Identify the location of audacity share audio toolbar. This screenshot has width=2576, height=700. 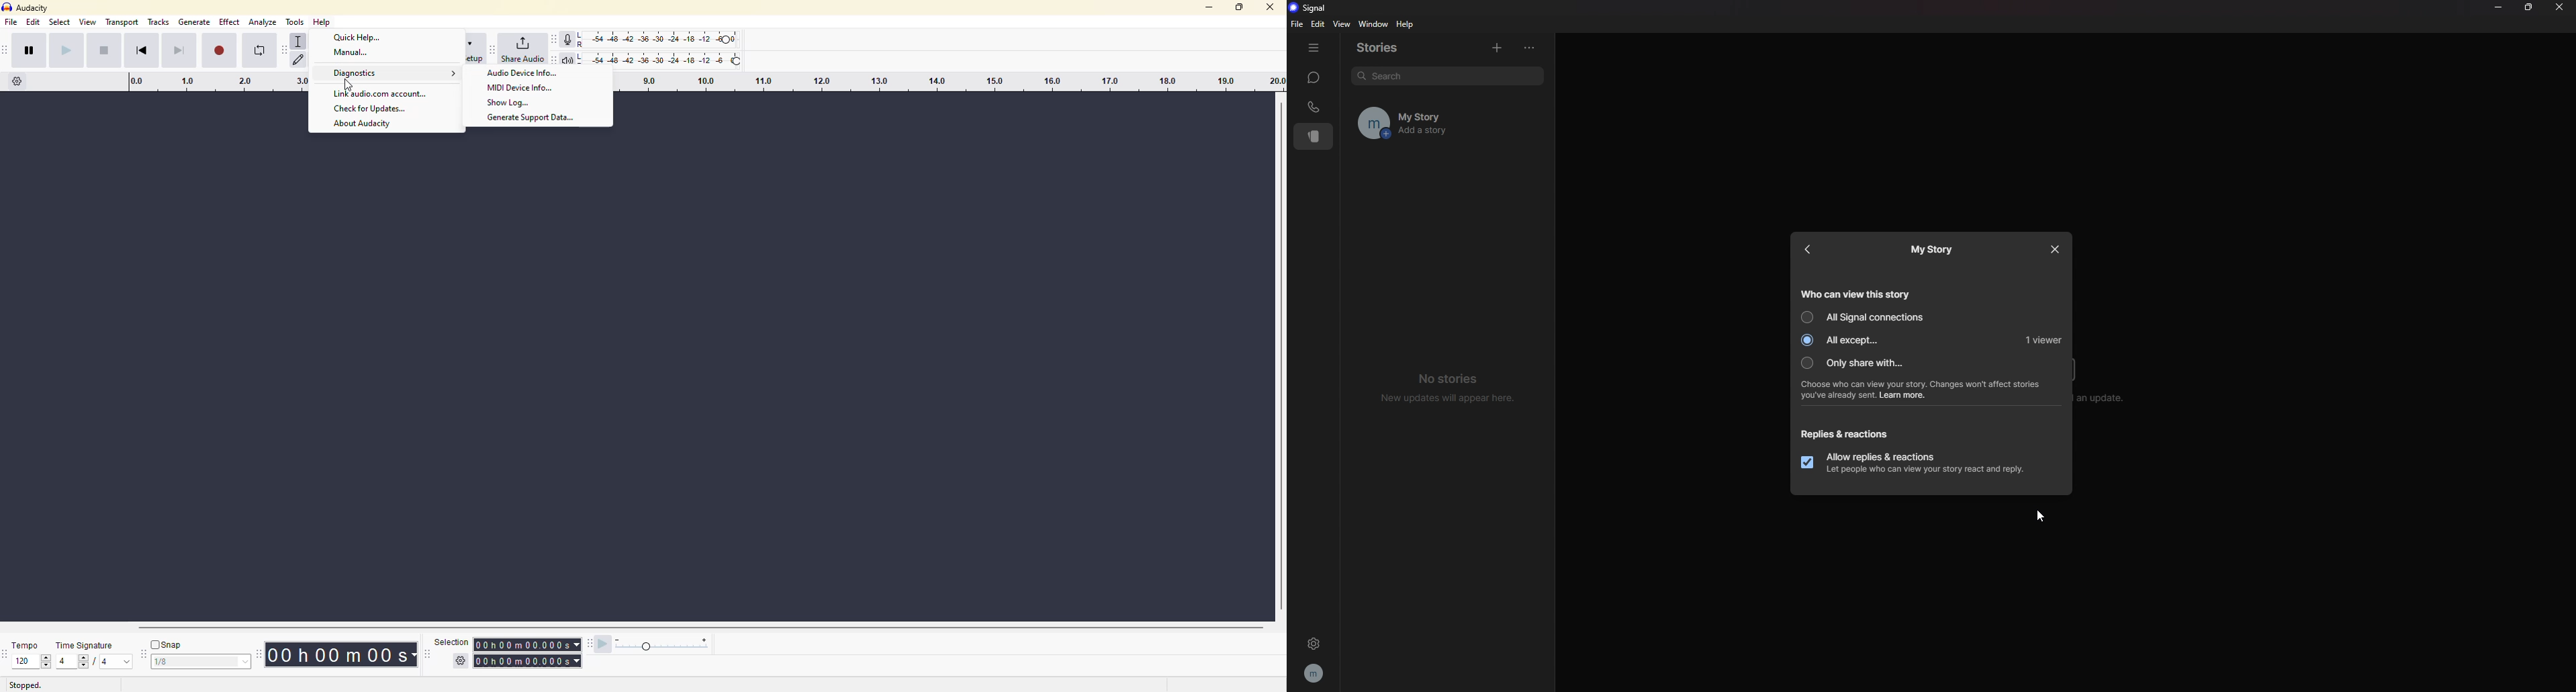
(493, 47).